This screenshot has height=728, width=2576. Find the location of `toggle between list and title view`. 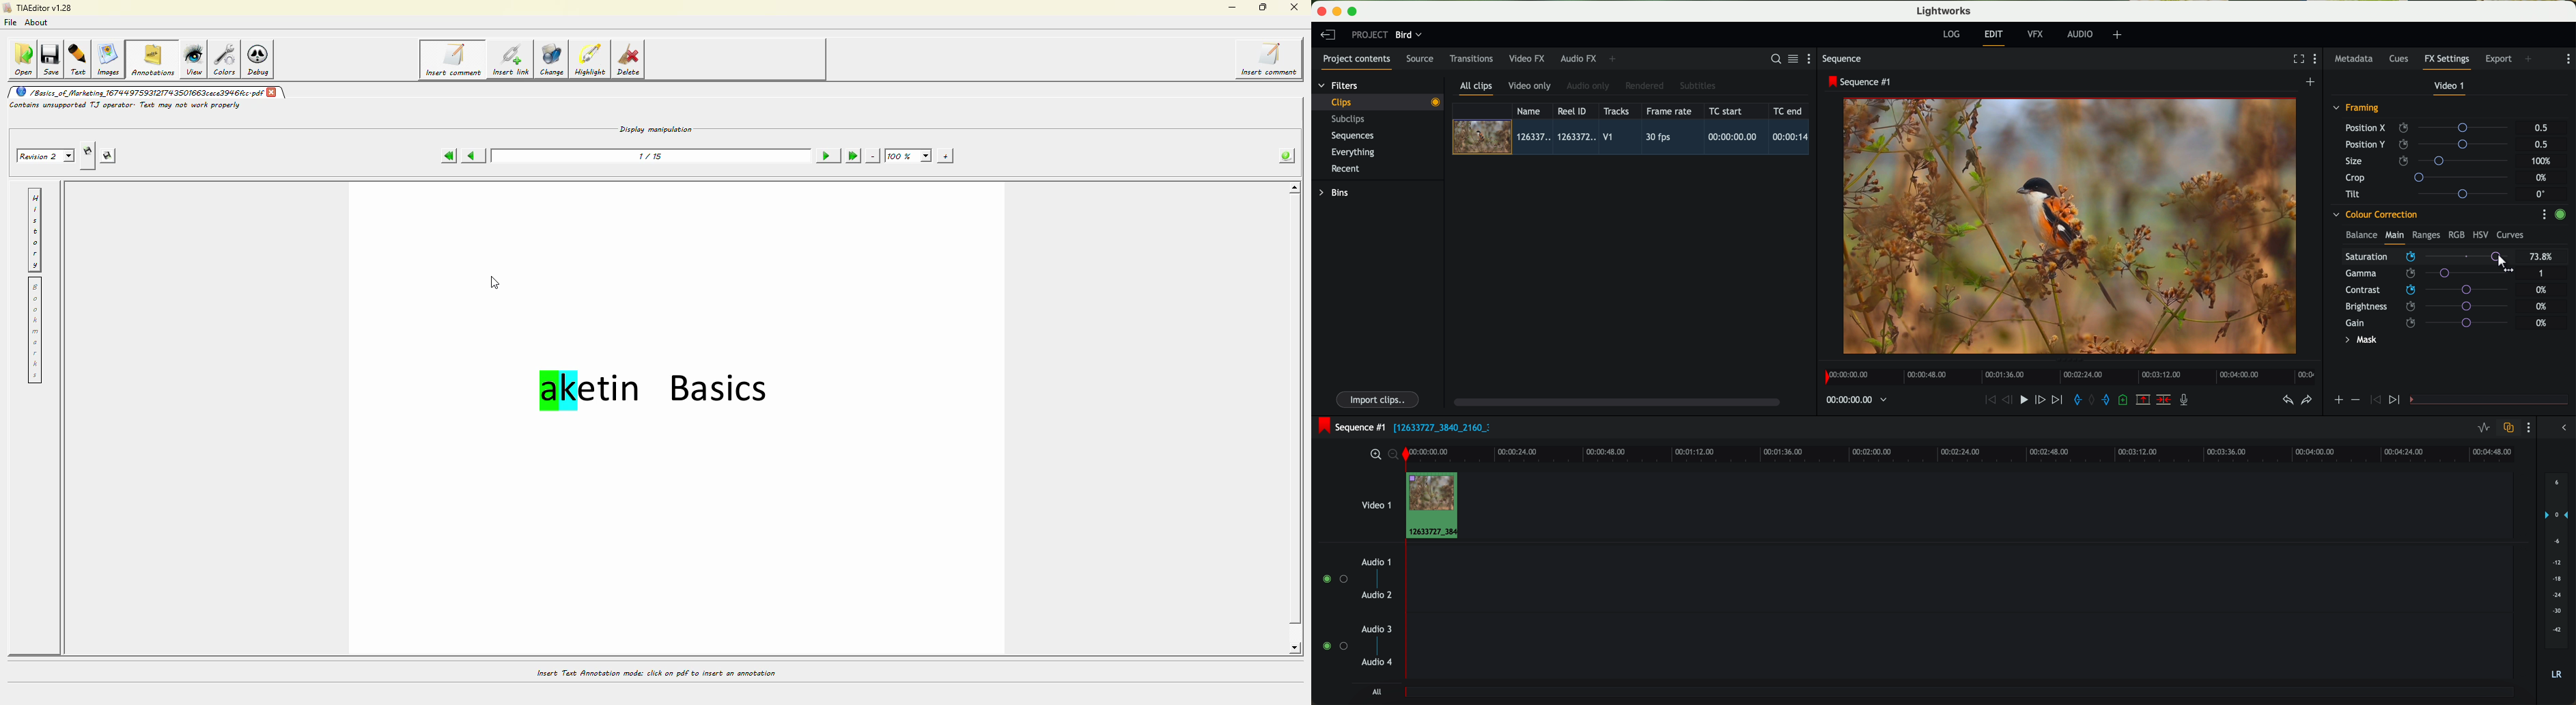

toggle between list and title view is located at coordinates (1792, 58).